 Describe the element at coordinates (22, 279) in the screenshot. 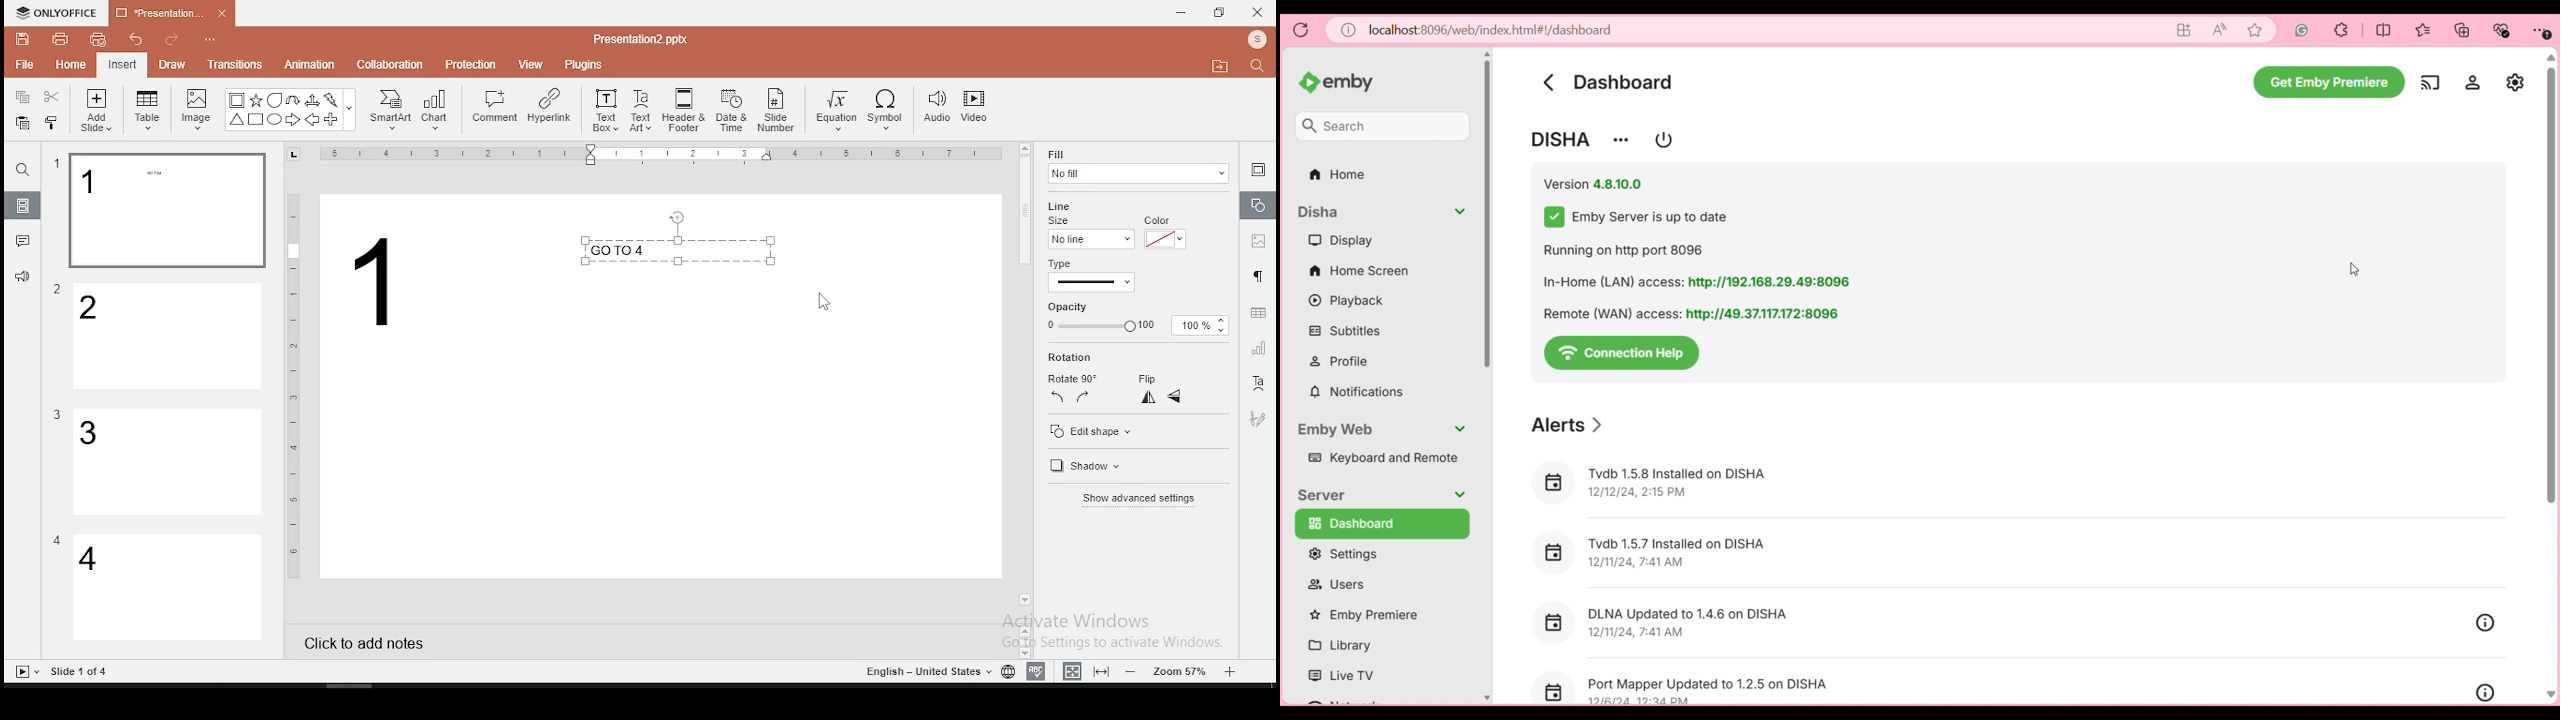

I see `support and feedback` at that location.